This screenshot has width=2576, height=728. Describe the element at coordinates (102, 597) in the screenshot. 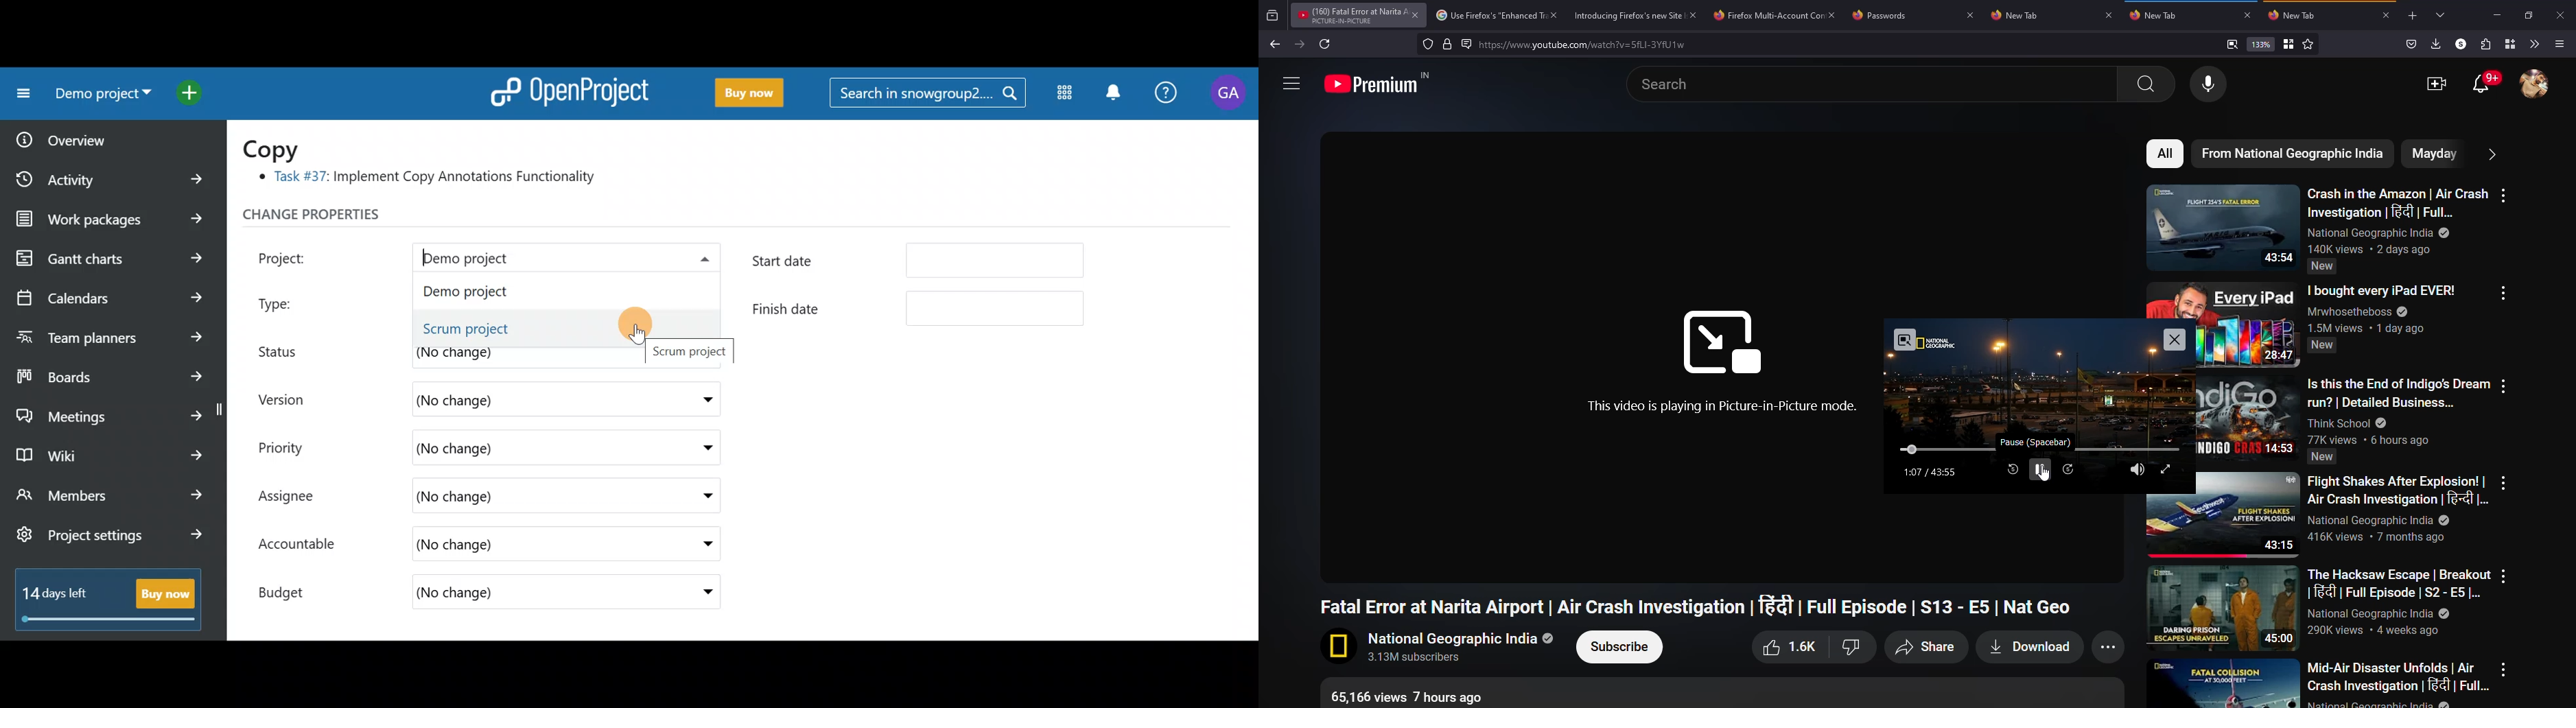

I see `14 days left - Buy now` at that location.